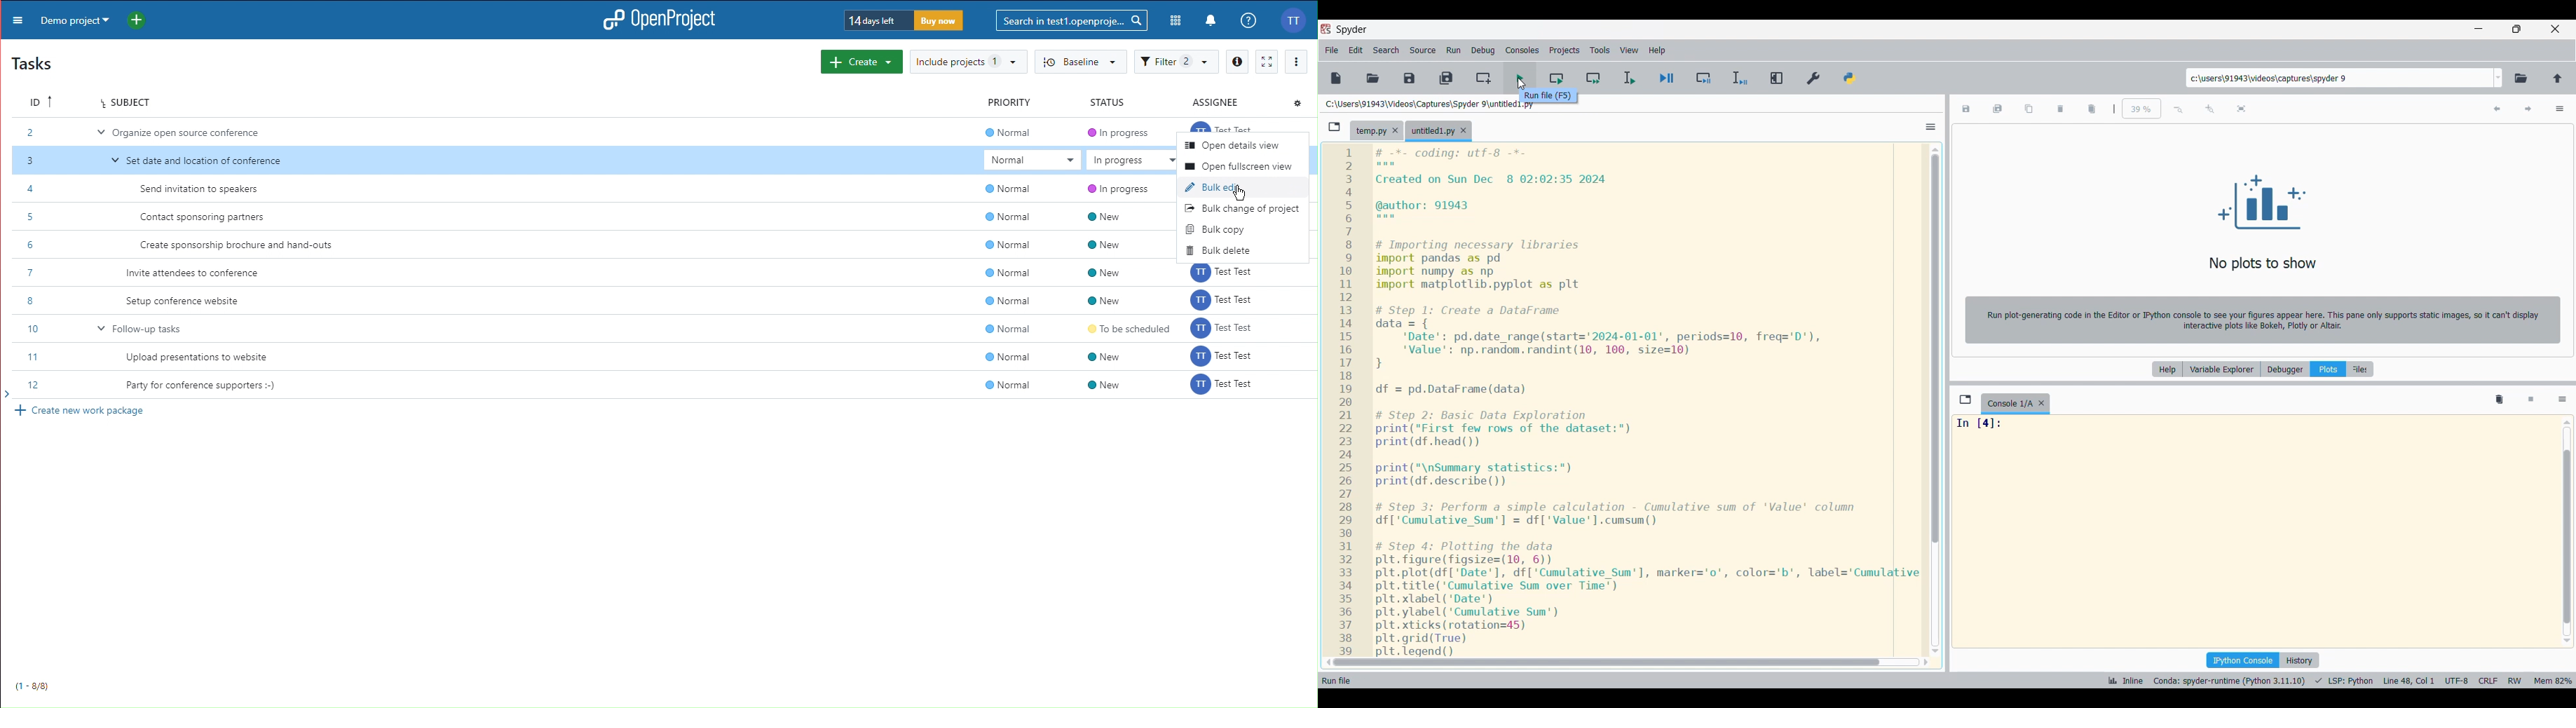 The width and height of the screenshot is (2576, 728). I want to click on Options, so click(2561, 109).